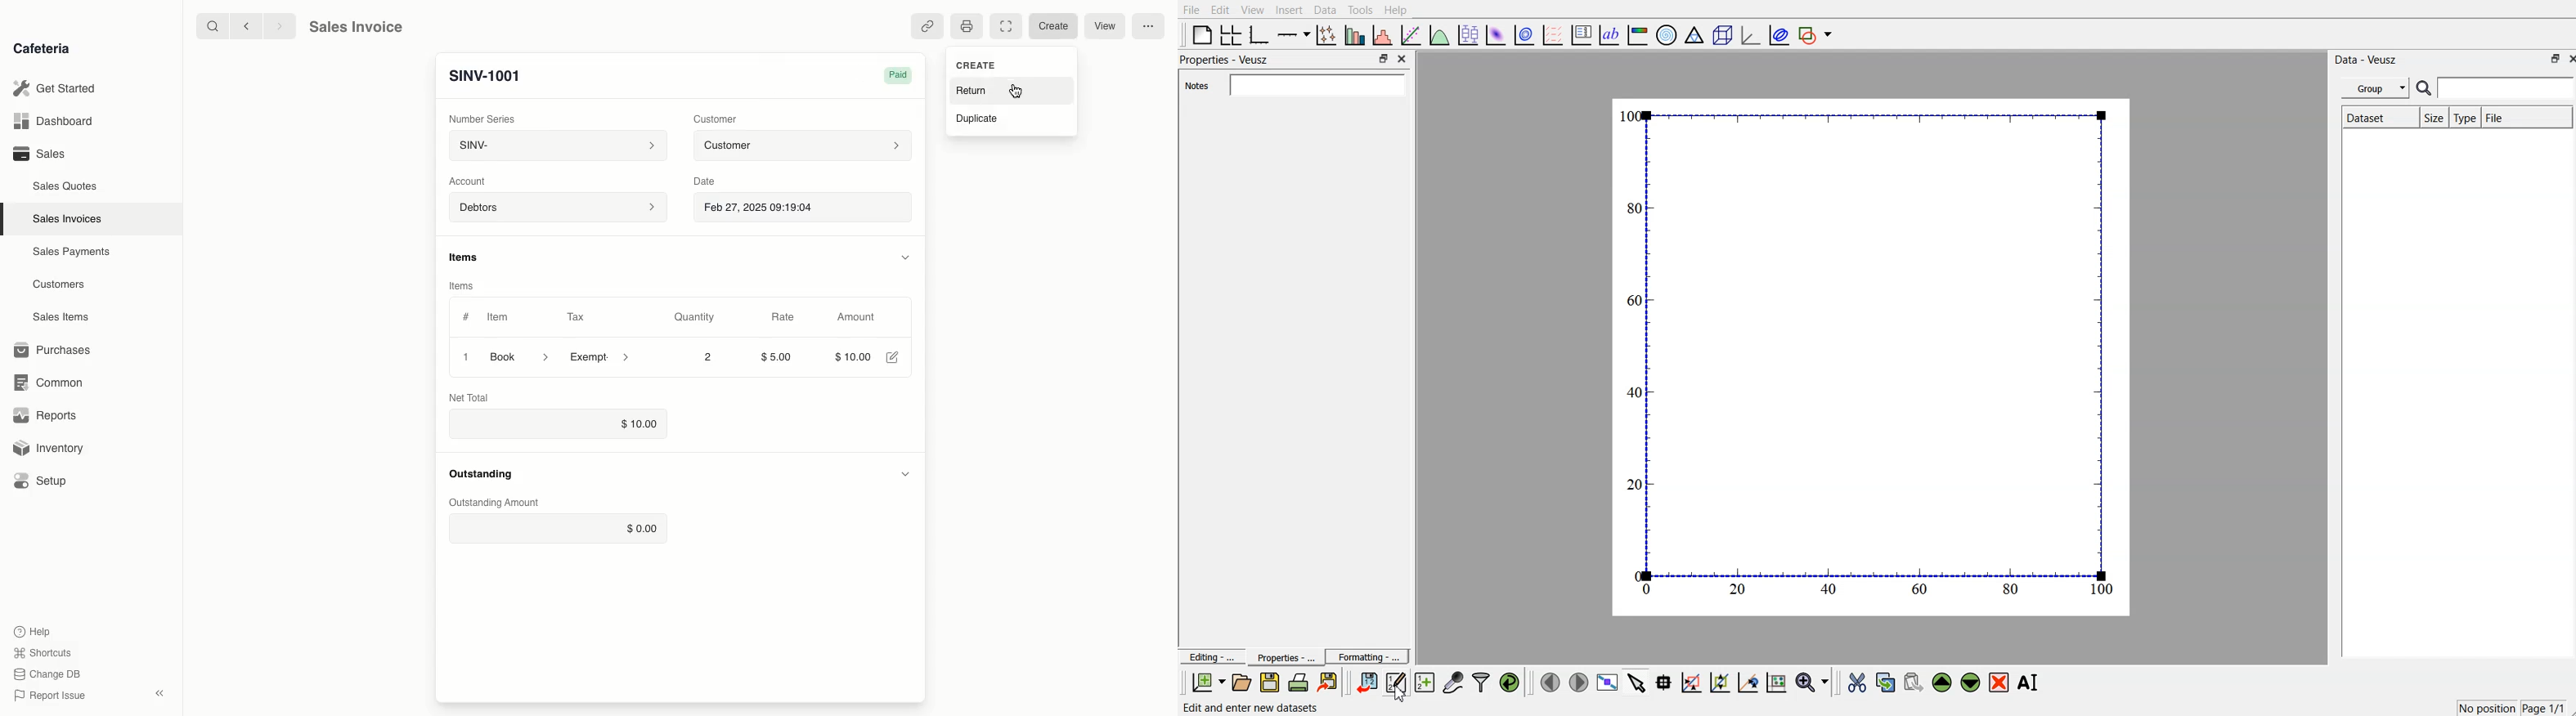  What do you see at coordinates (49, 382) in the screenshot?
I see `‘Common` at bounding box center [49, 382].